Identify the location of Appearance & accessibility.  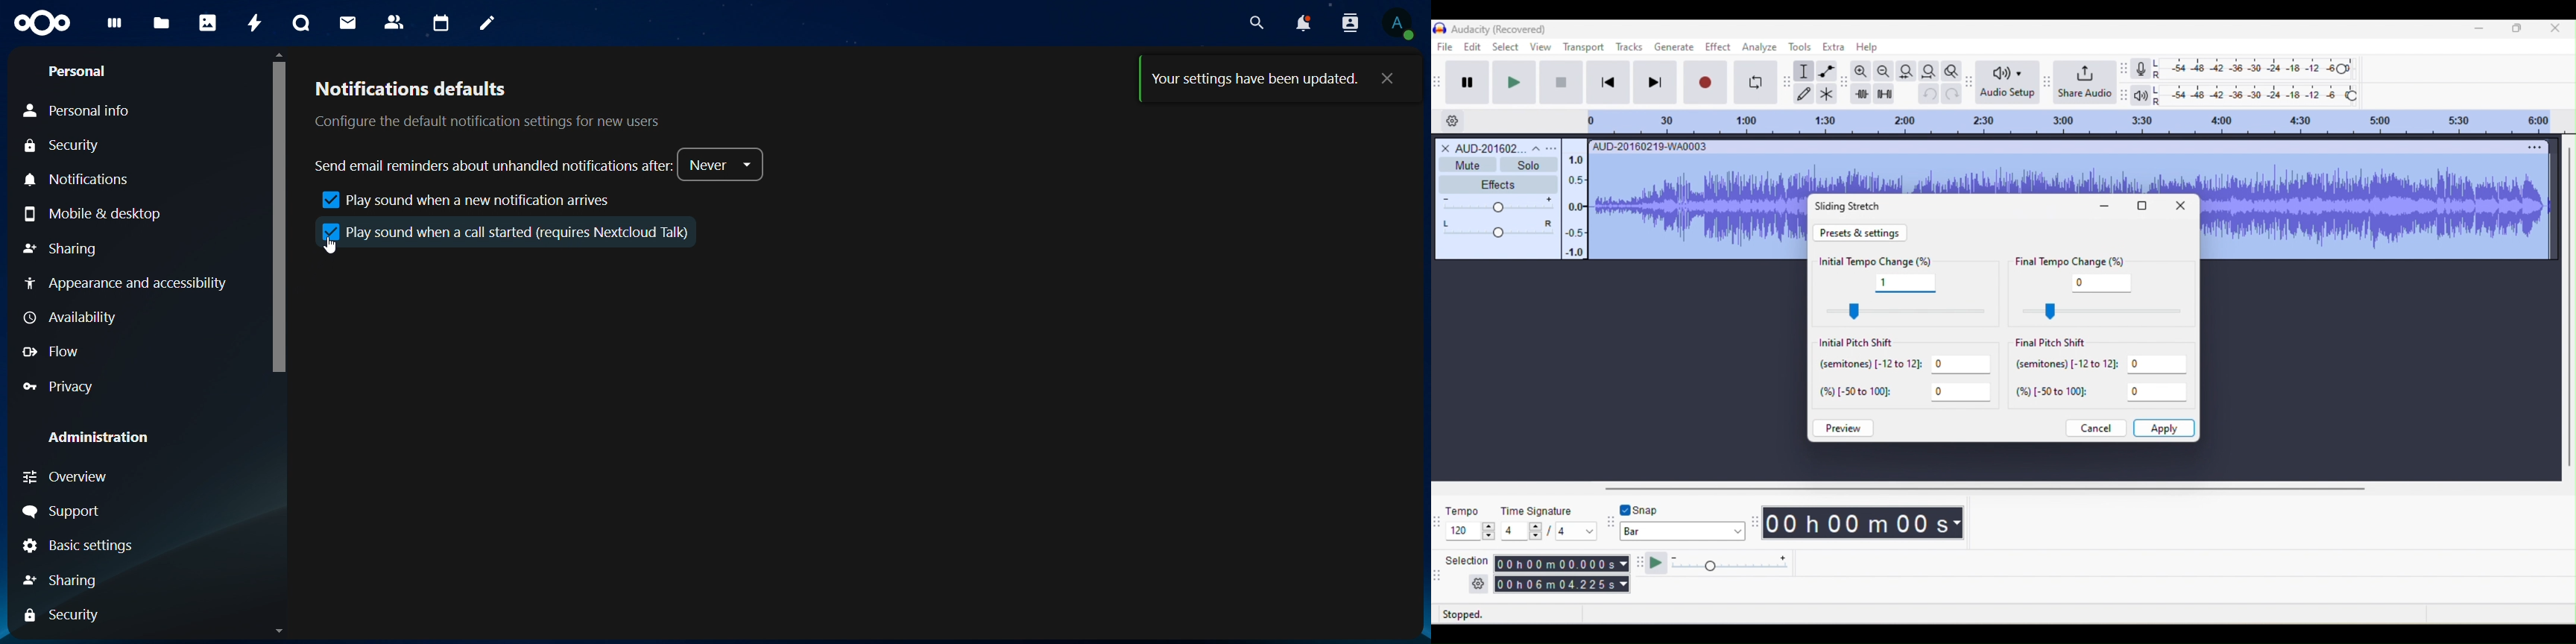
(127, 283).